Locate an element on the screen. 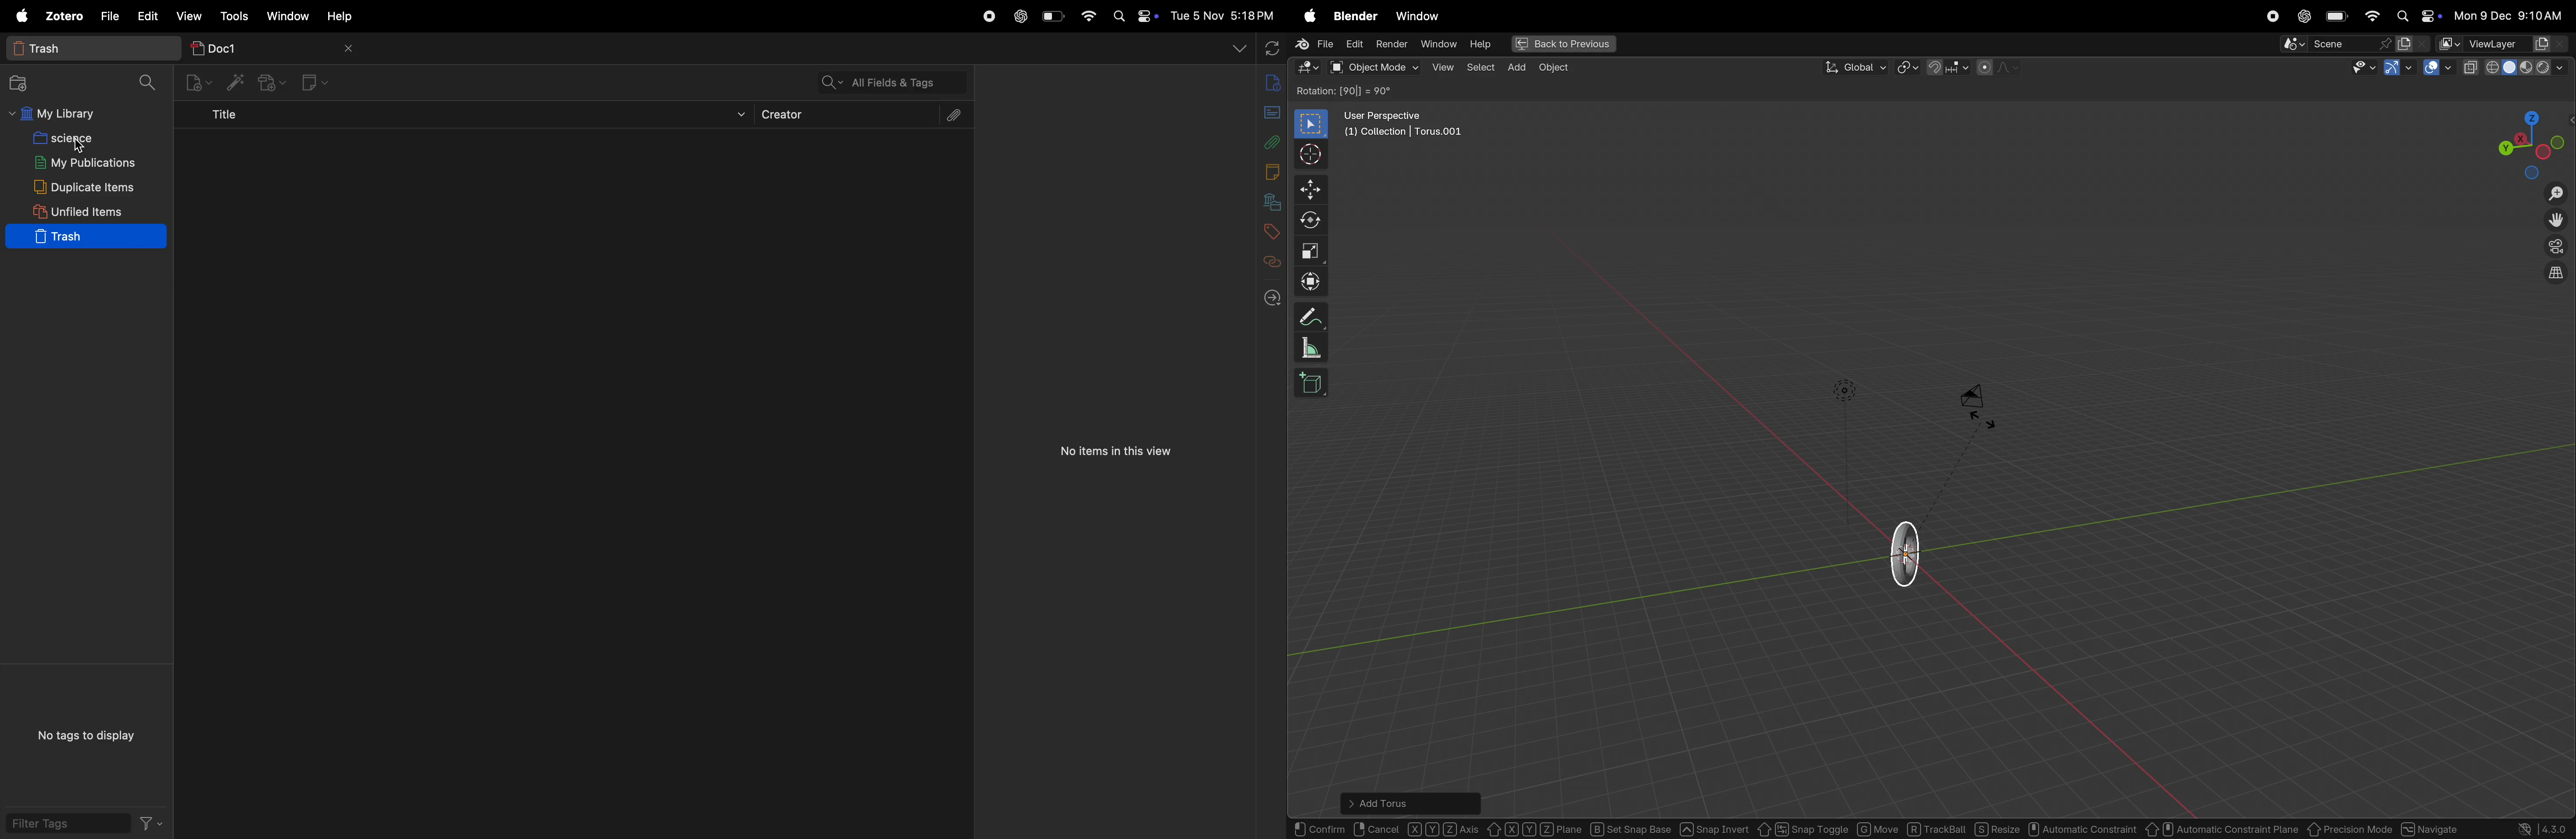  my publications is located at coordinates (84, 162).